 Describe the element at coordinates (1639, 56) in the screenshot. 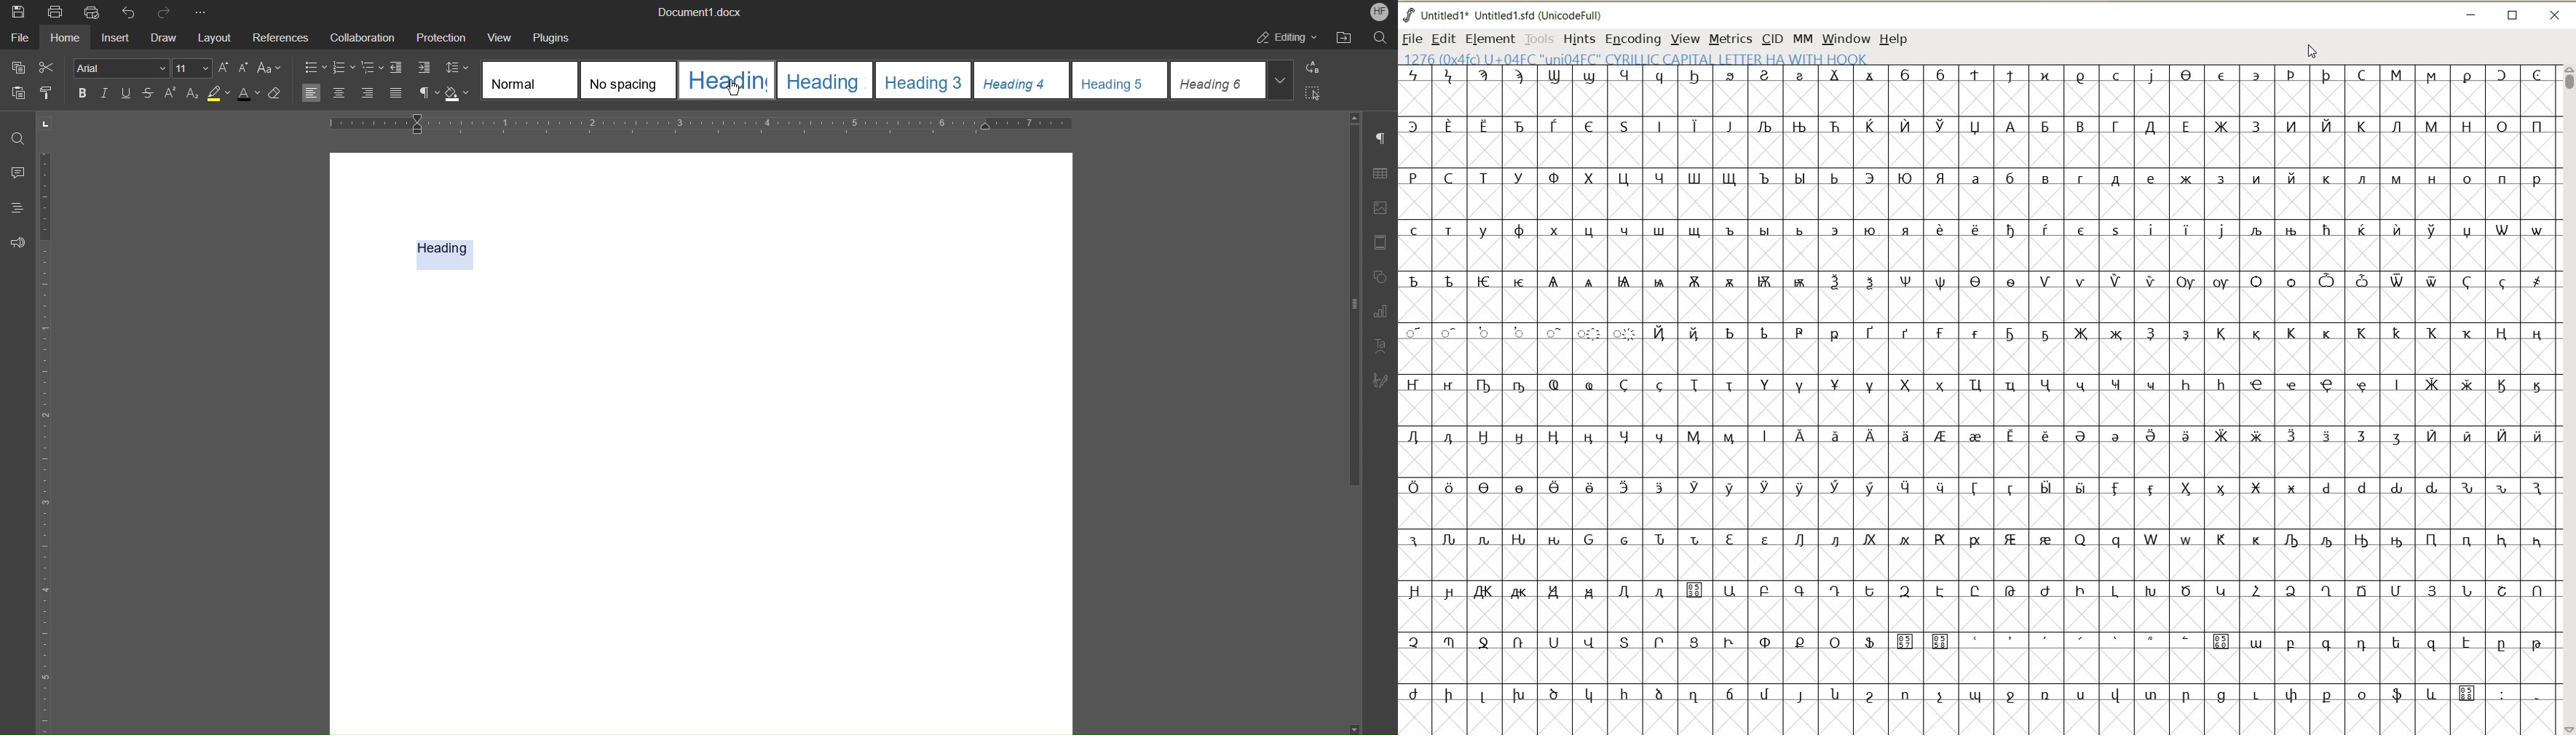

I see `GLYPHY INFO` at that location.